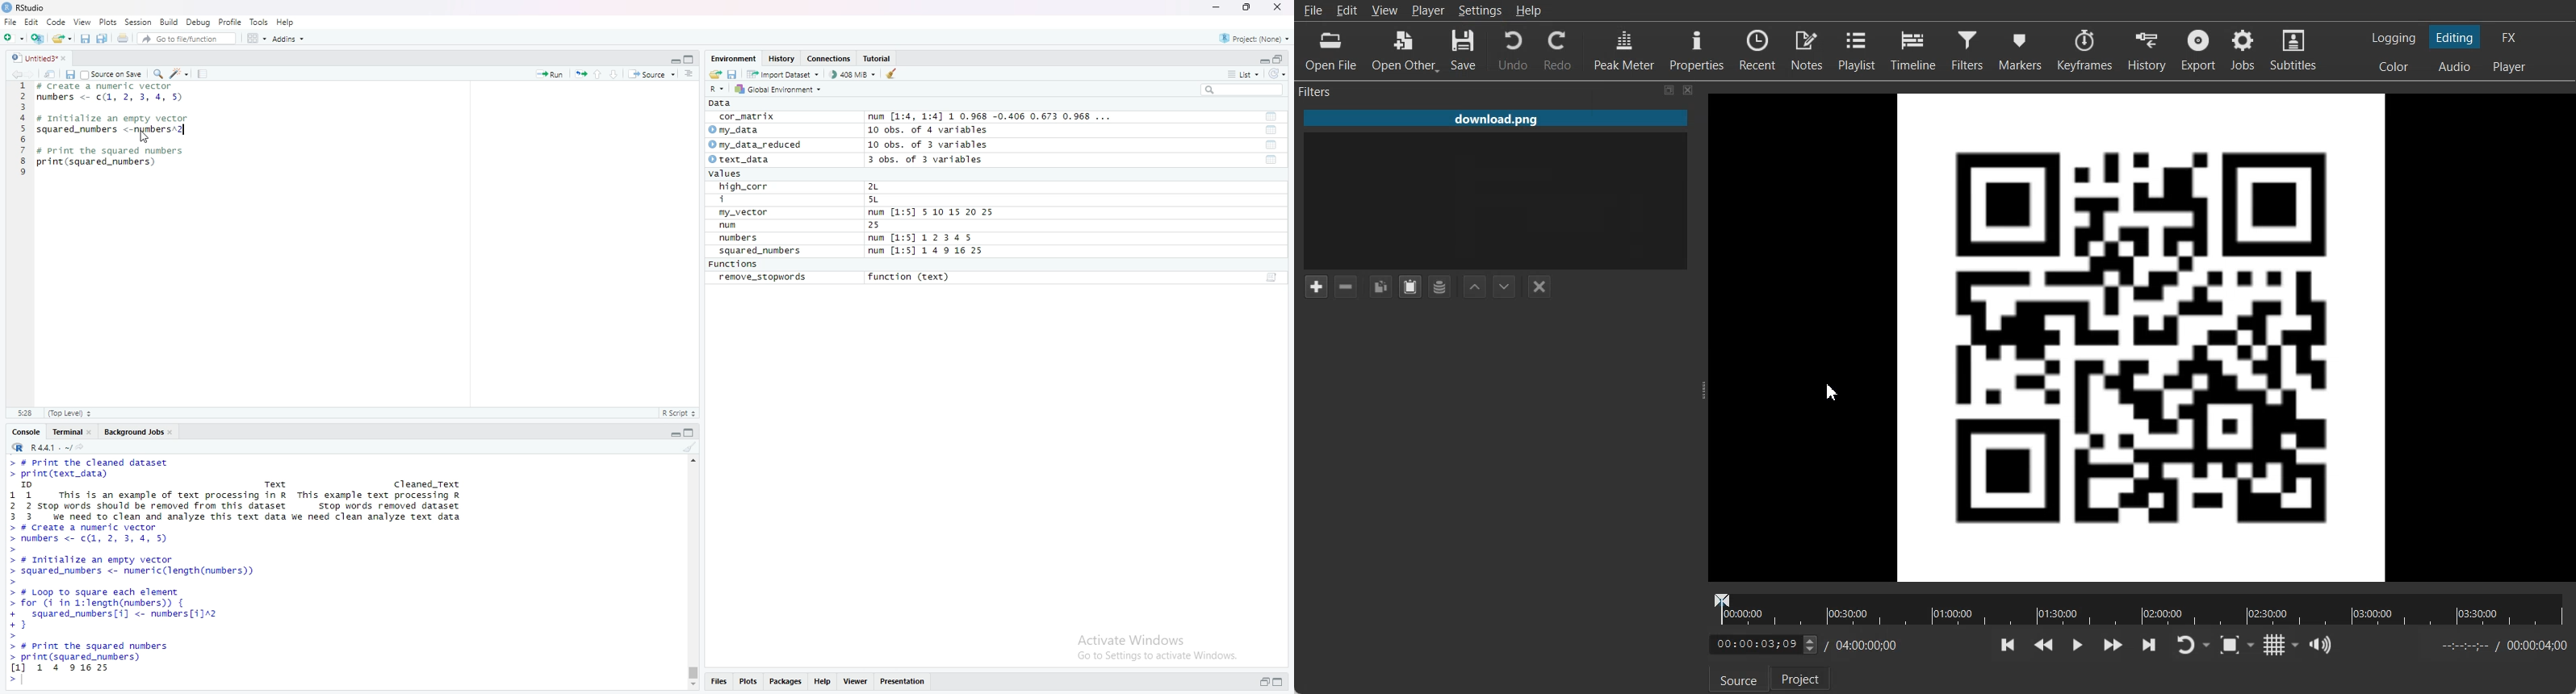 The height and width of the screenshot is (700, 2576). I want to click on Edit, so click(1348, 10).